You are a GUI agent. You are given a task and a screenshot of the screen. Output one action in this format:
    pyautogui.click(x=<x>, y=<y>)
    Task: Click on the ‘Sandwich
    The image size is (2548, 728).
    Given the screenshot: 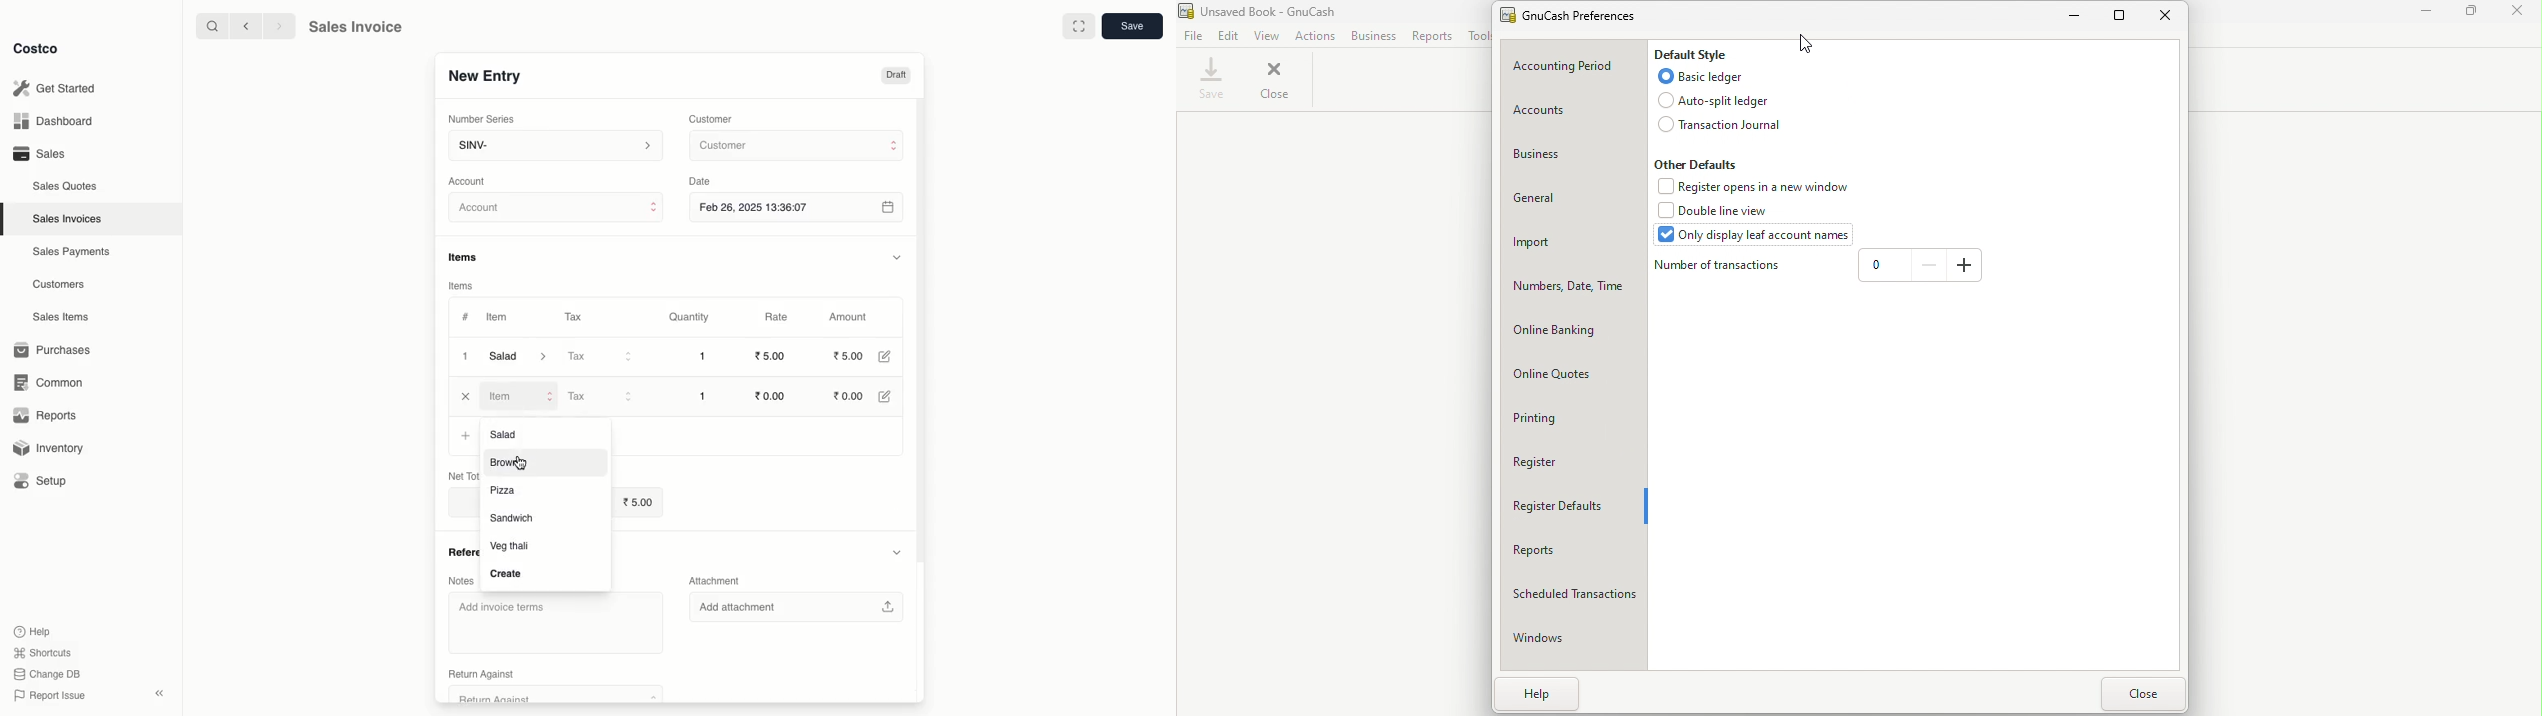 What is the action you would take?
    pyautogui.click(x=516, y=517)
    